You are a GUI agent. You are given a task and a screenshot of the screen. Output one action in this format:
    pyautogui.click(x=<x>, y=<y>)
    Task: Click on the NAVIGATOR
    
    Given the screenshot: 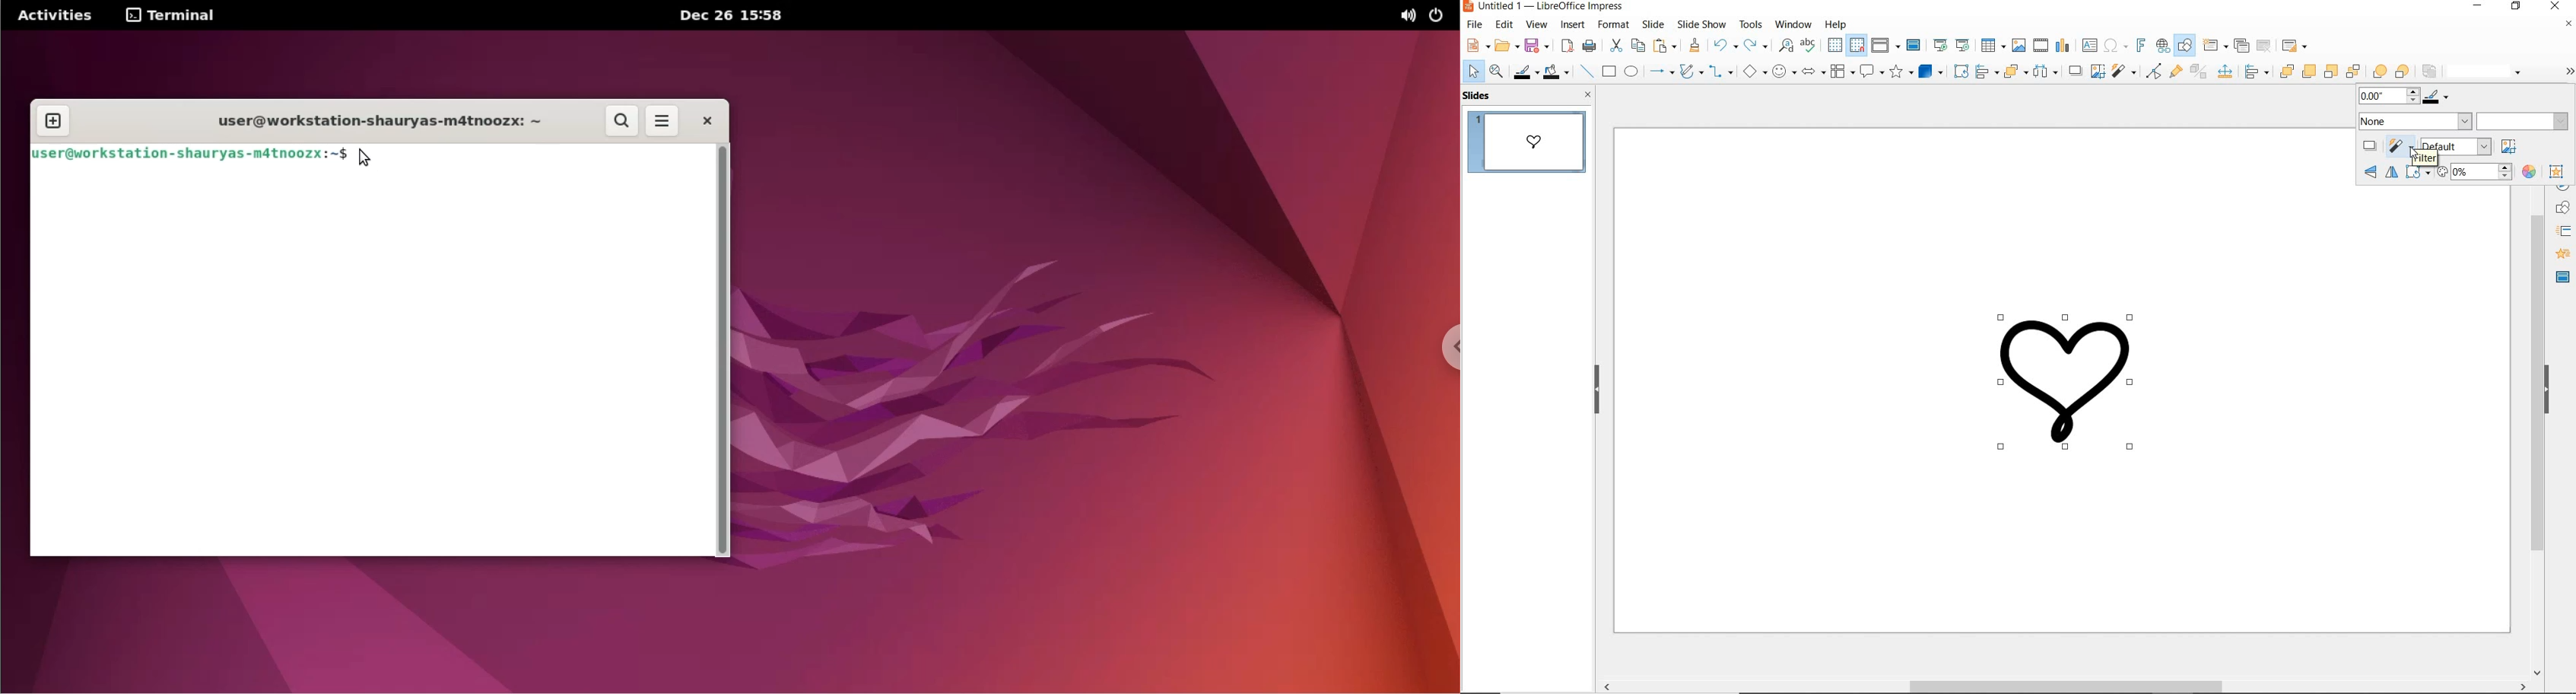 What is the action you would take?
    pyautogui.click(x=2565, y=190)
    